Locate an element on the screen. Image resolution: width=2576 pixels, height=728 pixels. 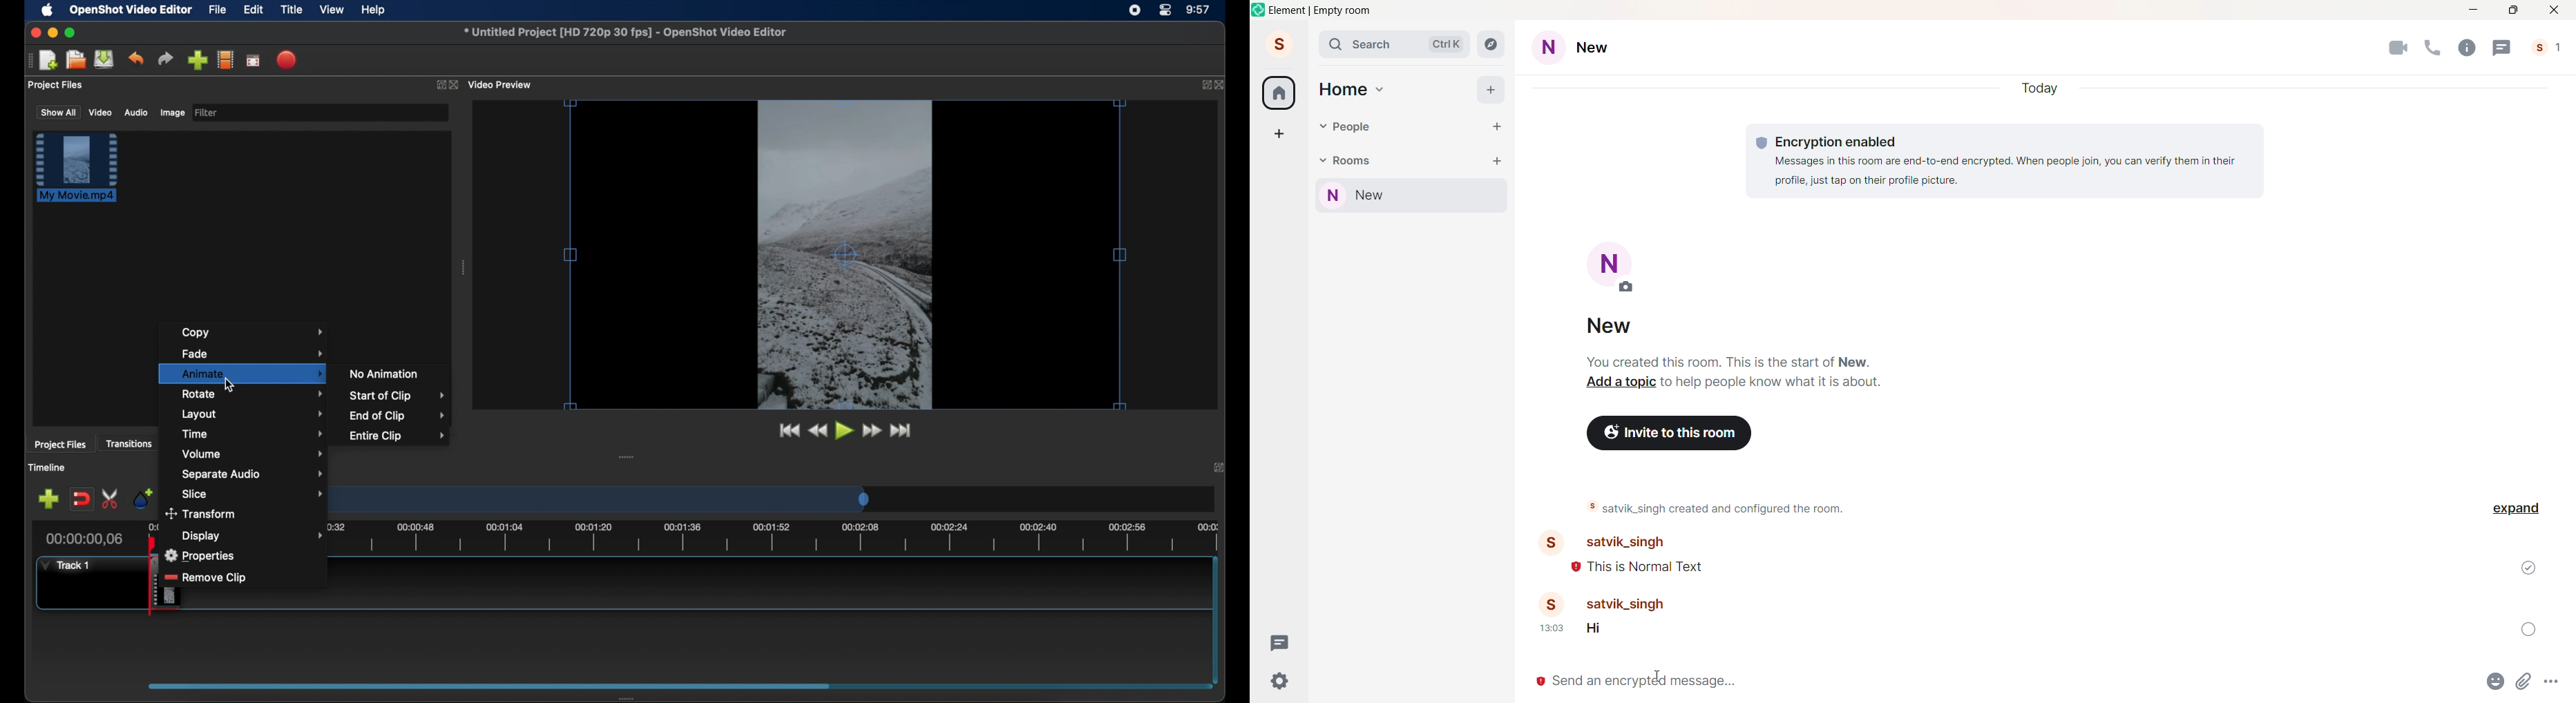
Emojis is located at coordinates (2497, 683).